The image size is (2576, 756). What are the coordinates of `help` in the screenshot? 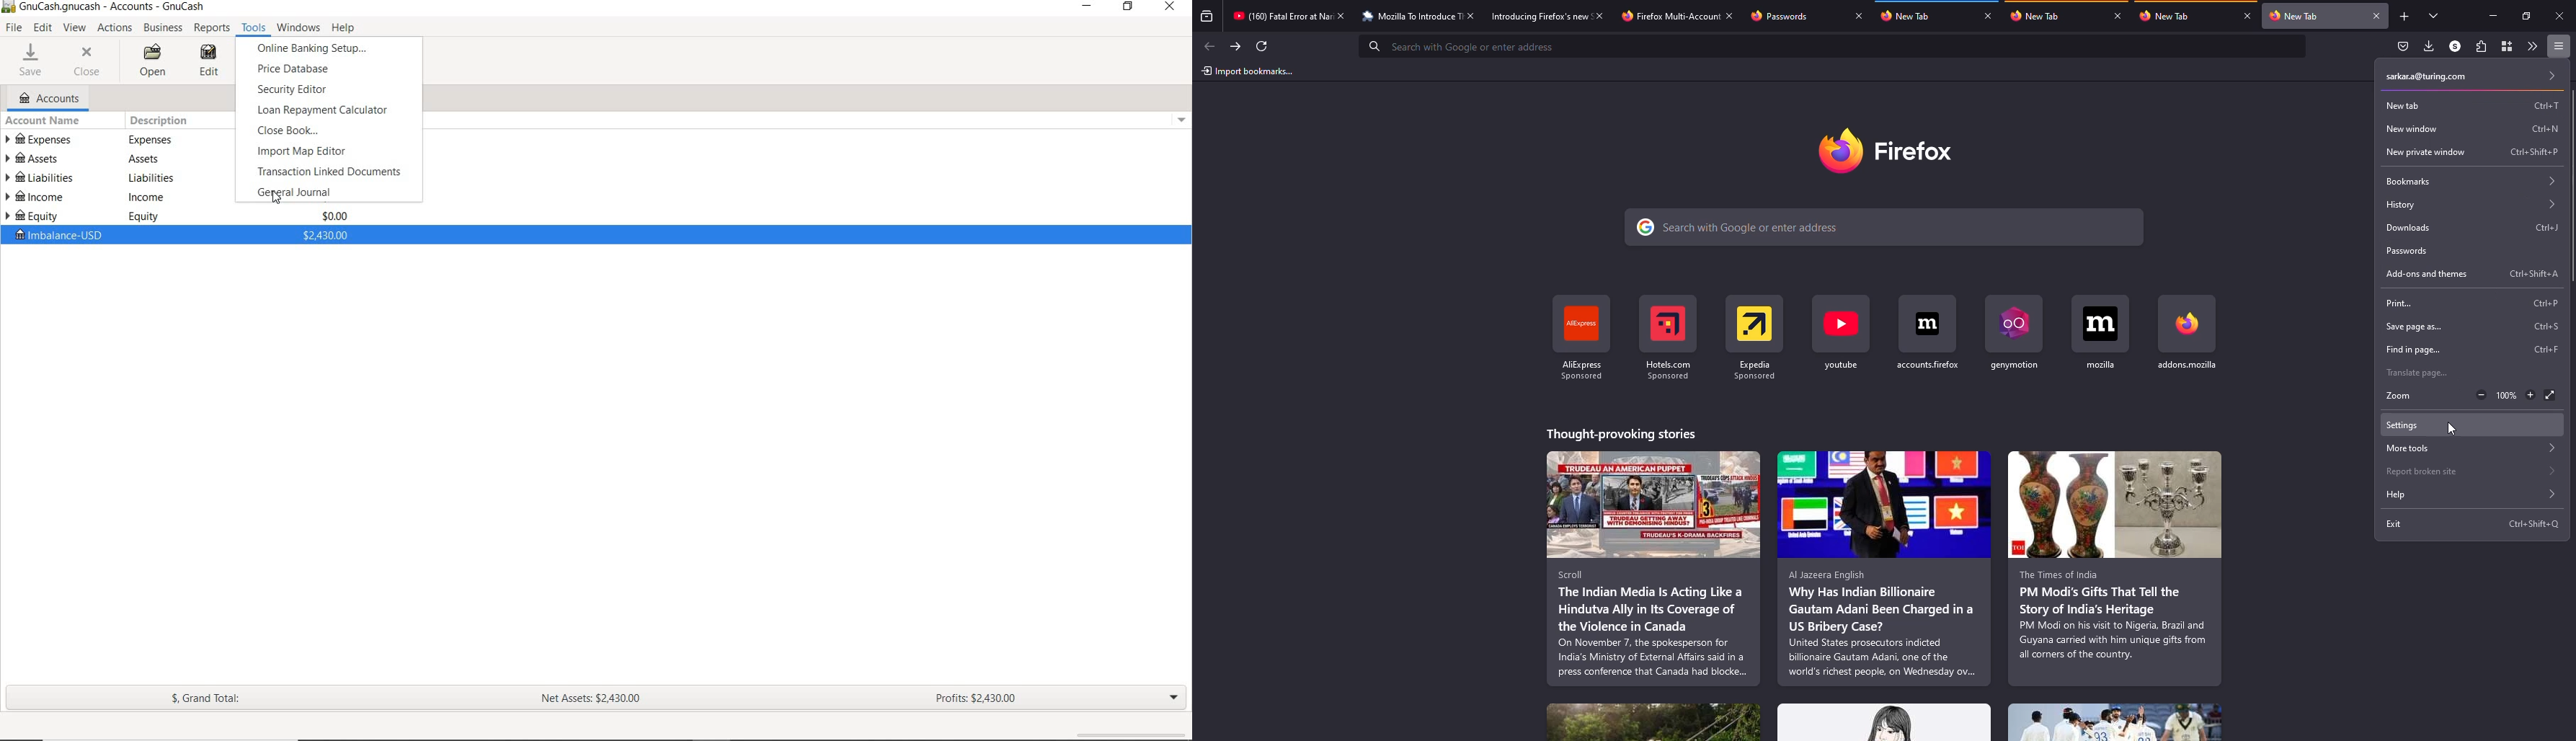 It's located at (2466, 494).